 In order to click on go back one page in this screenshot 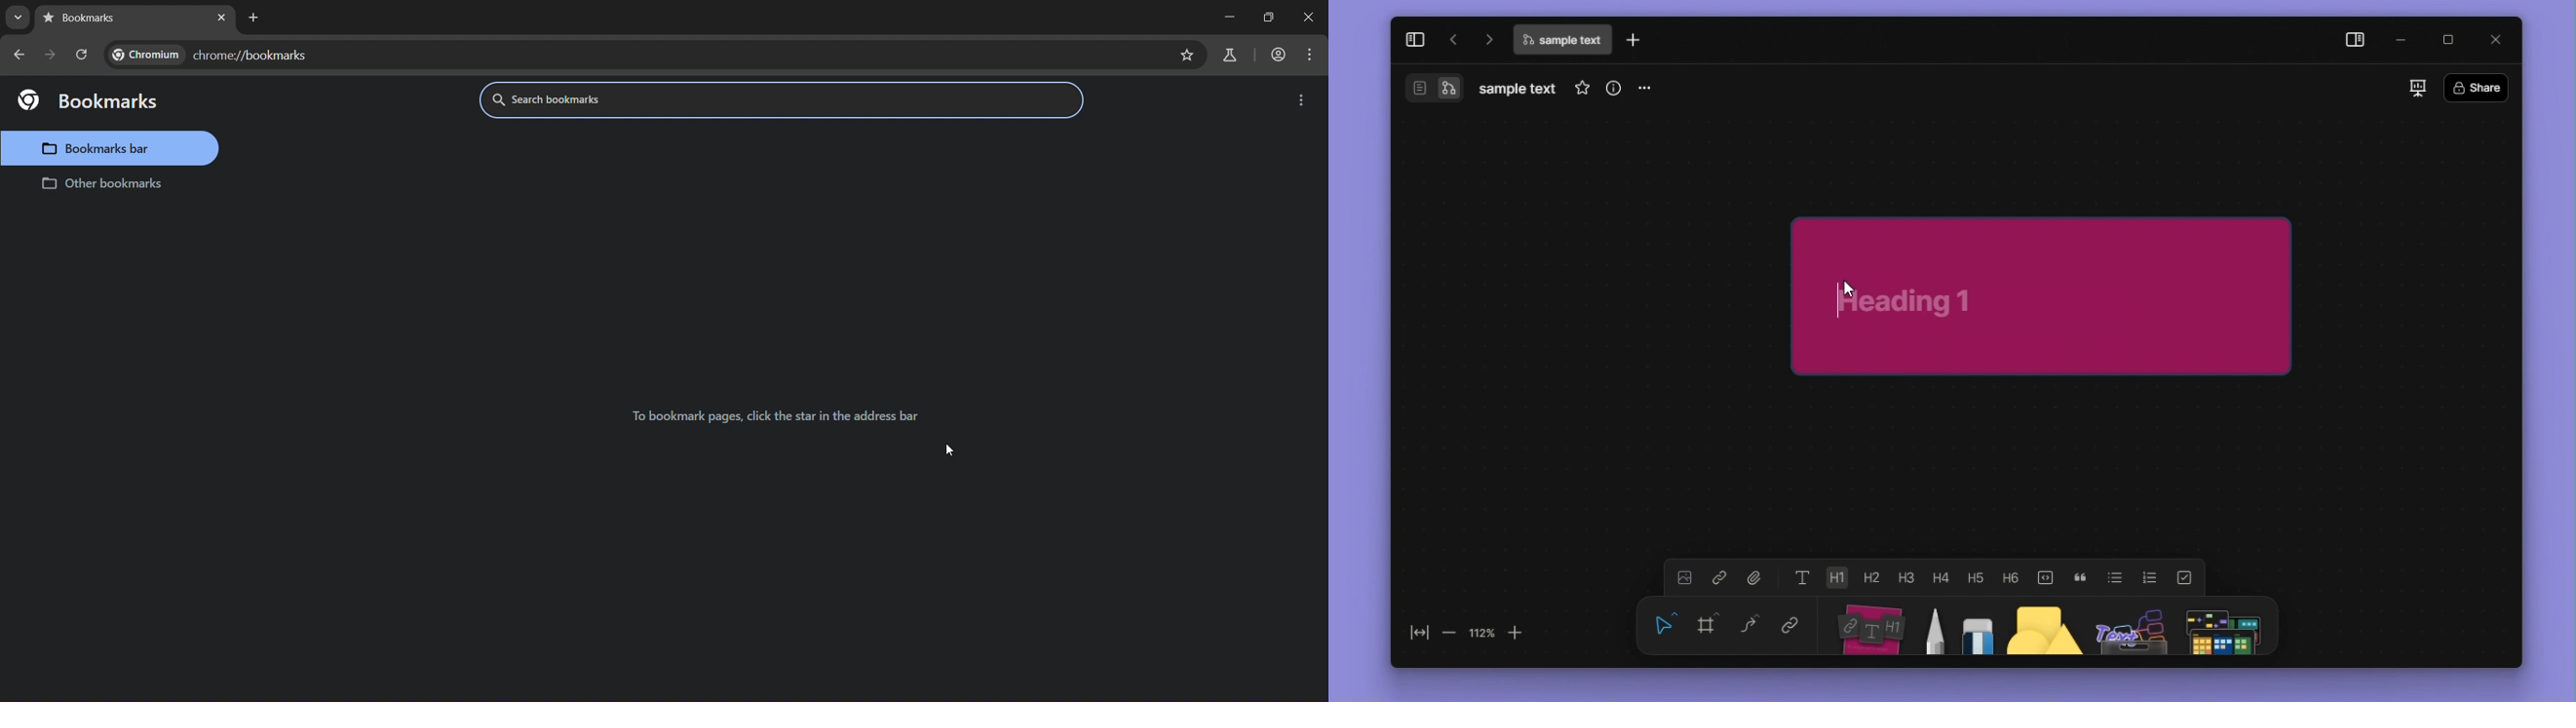, I will do `click(20, 54)`.